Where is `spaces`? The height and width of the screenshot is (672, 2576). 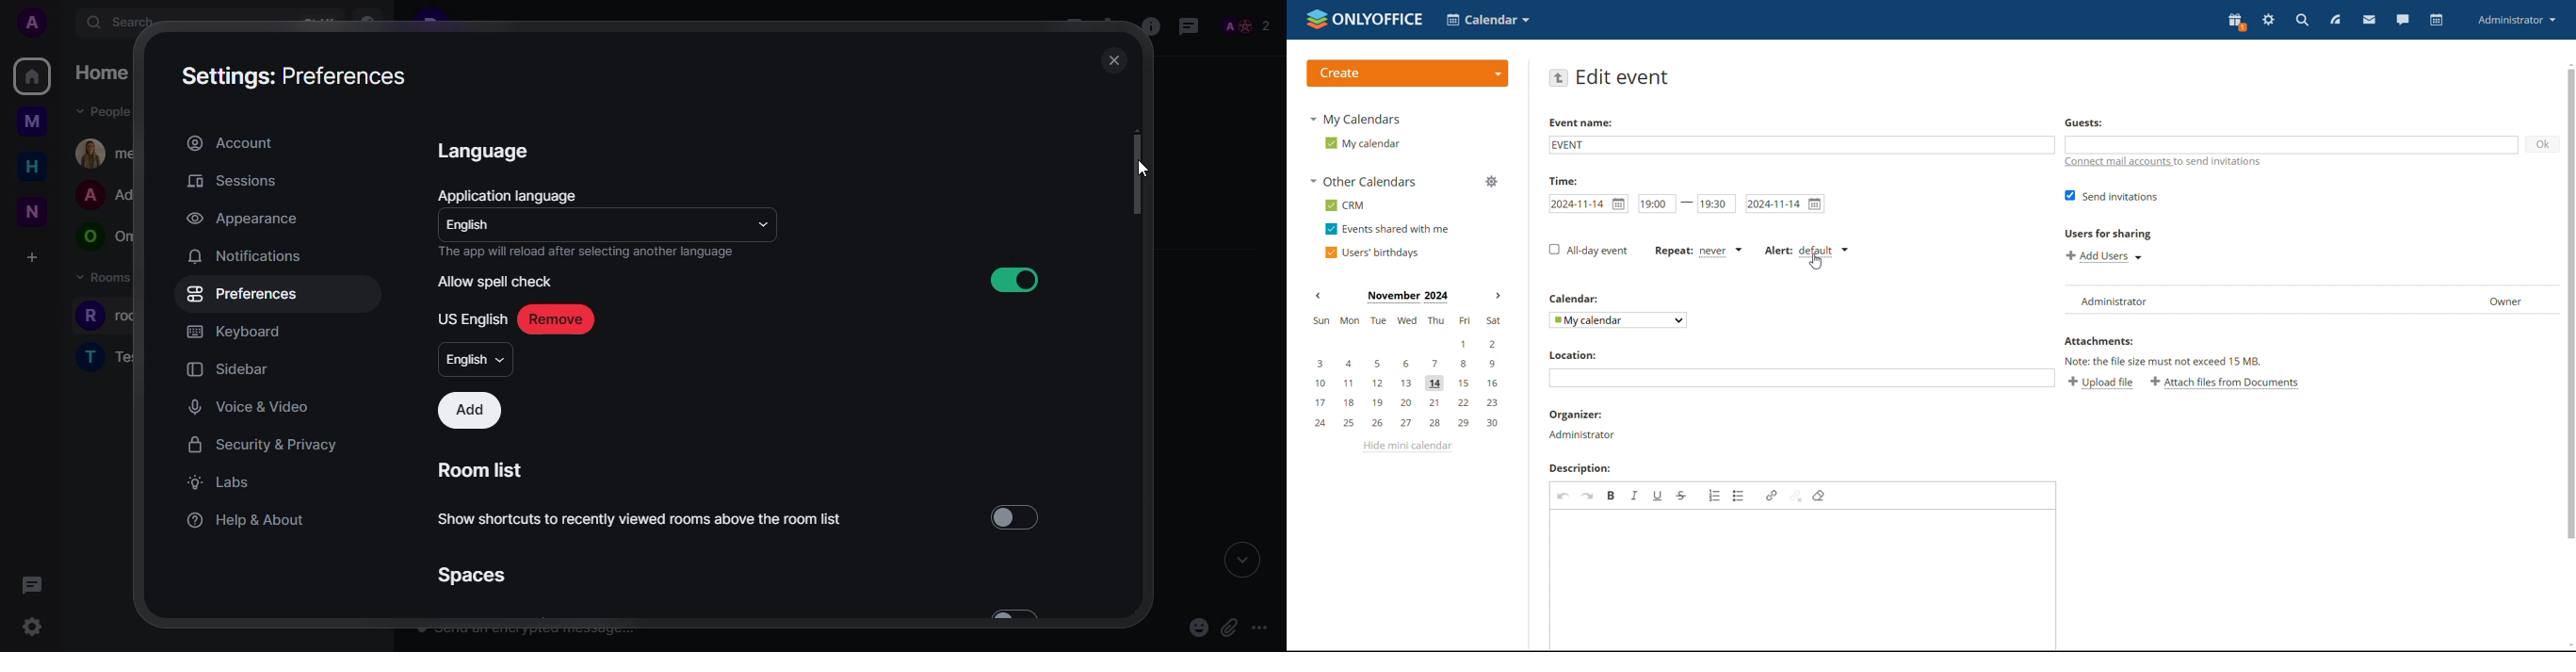
spaces is located at coordinates (470, 575).